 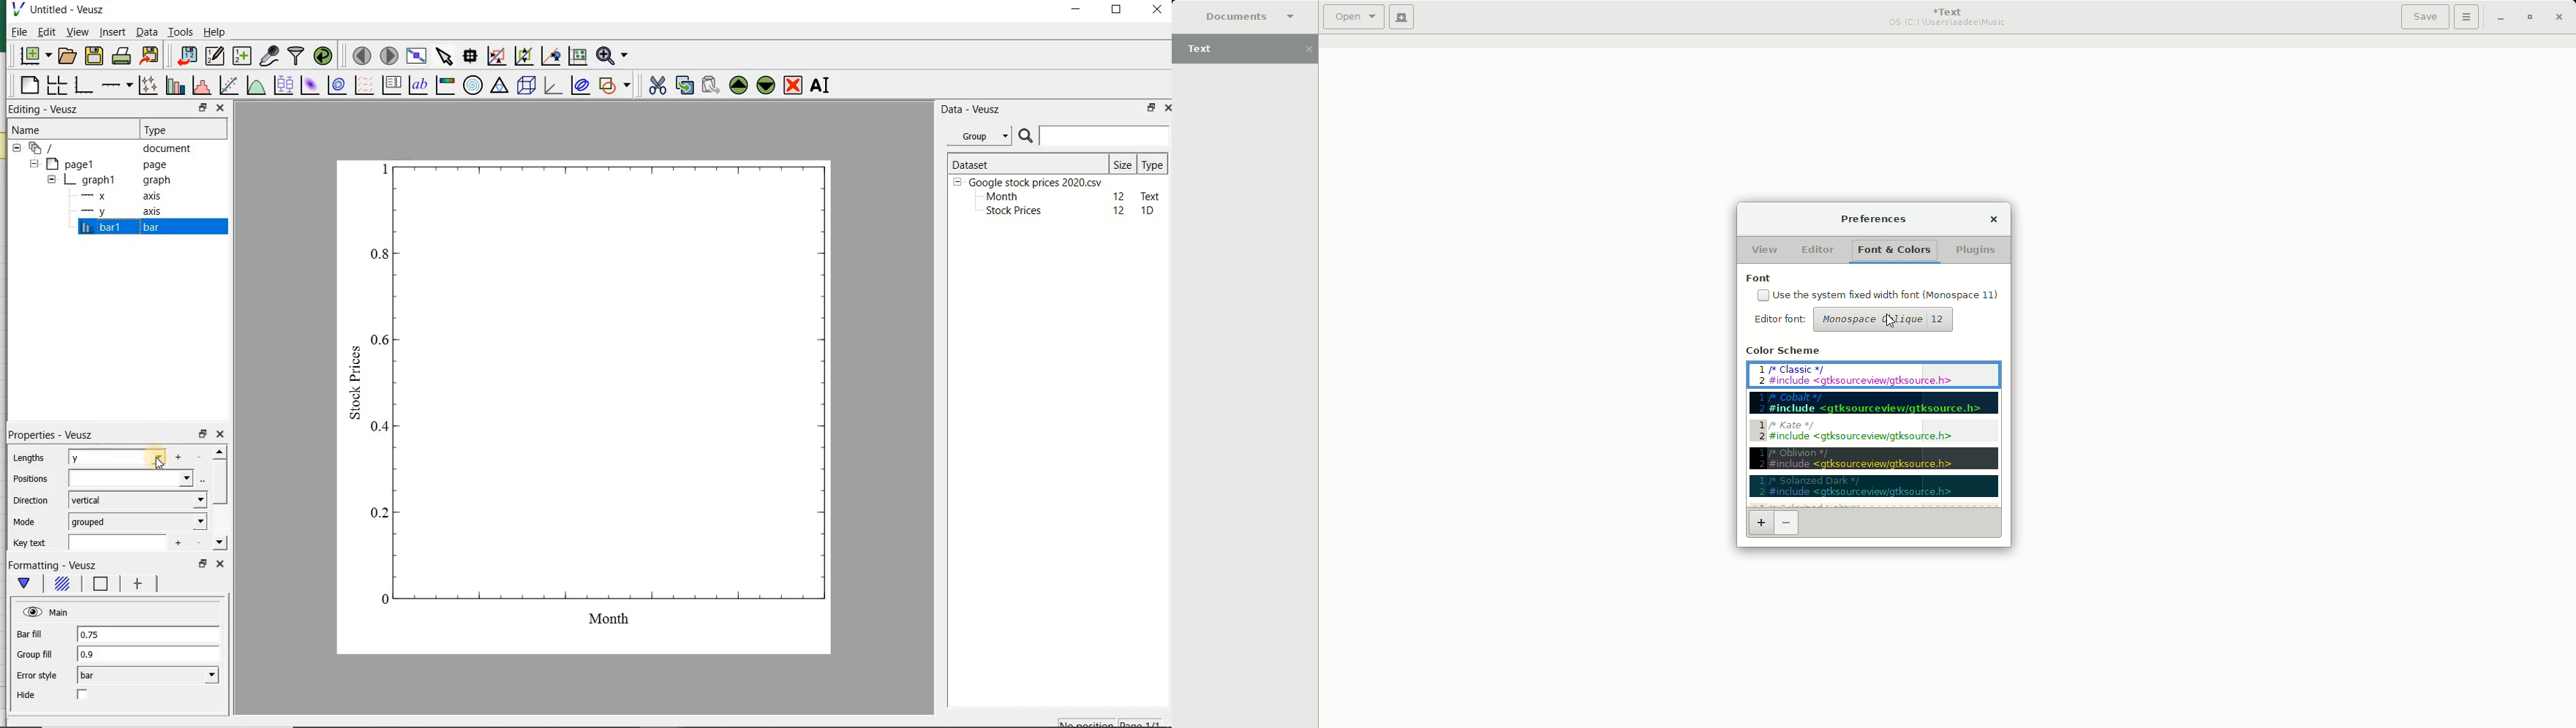 What do you see at coordinates (2528, 17) in the screenshot?
I see `Restore` at bounding box center [2528, 17].